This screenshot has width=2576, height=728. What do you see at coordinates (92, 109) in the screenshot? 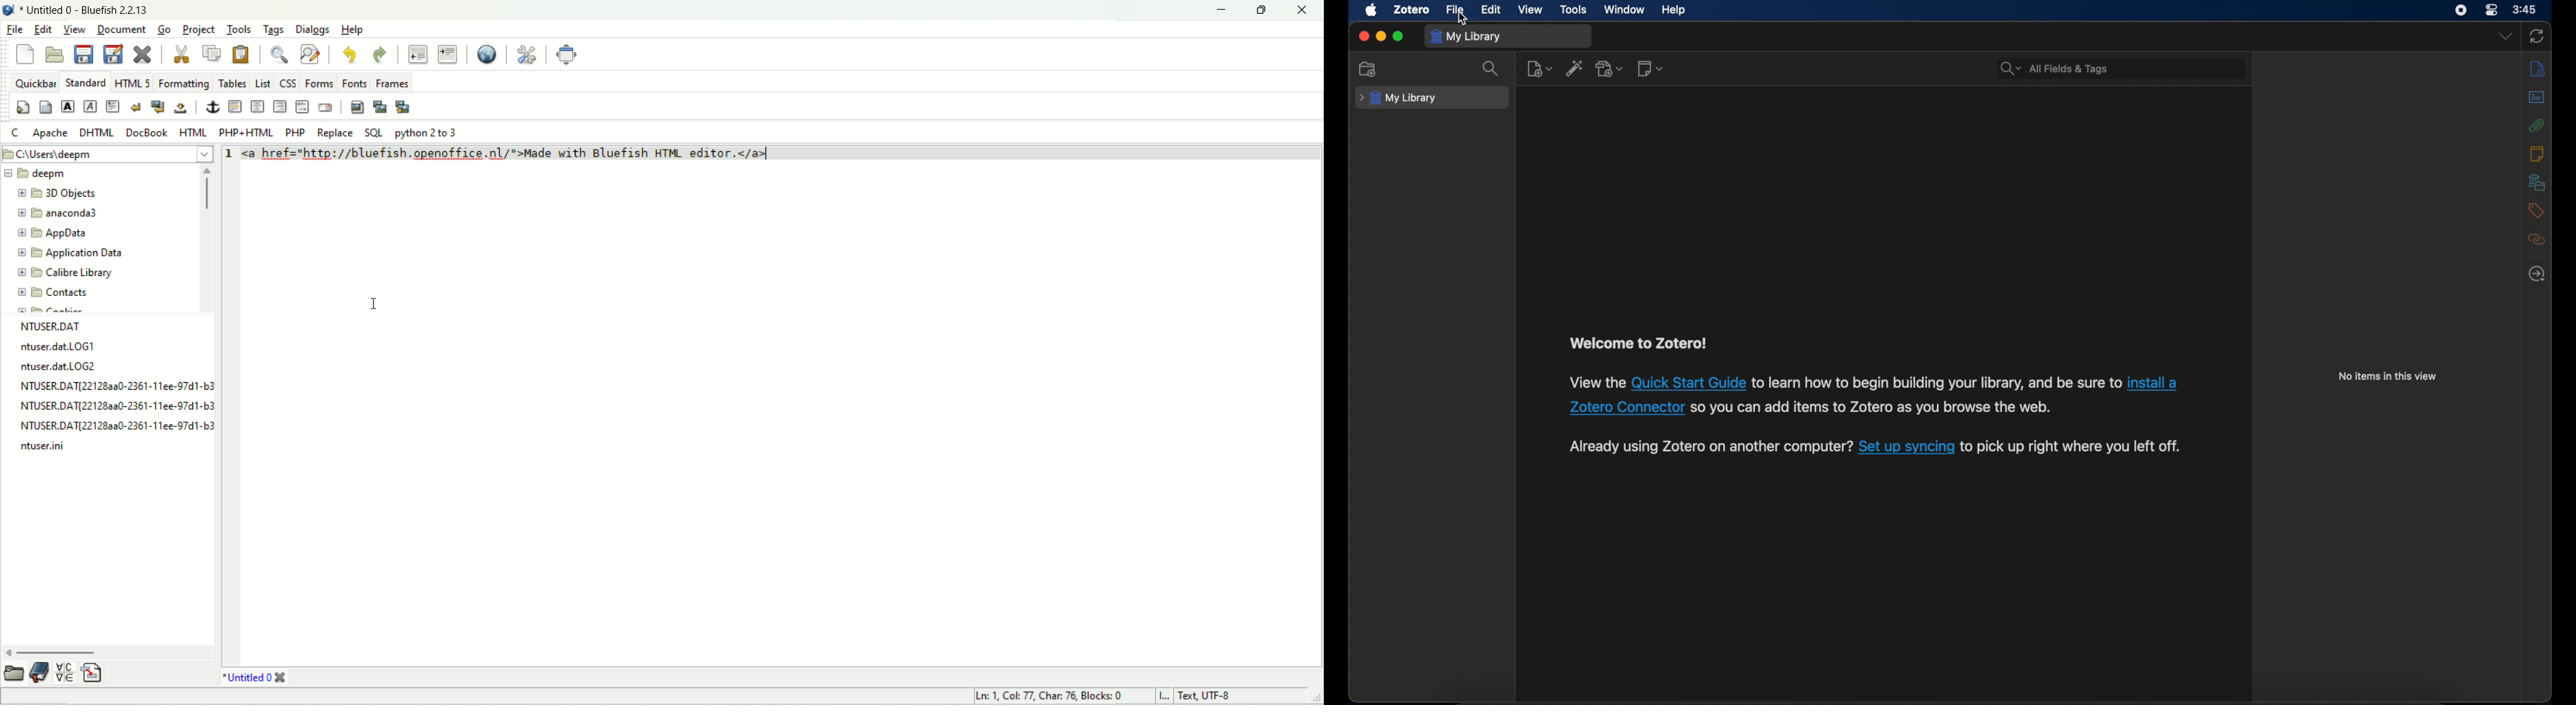
I see `emphasize` at bounding box center [92, 109].